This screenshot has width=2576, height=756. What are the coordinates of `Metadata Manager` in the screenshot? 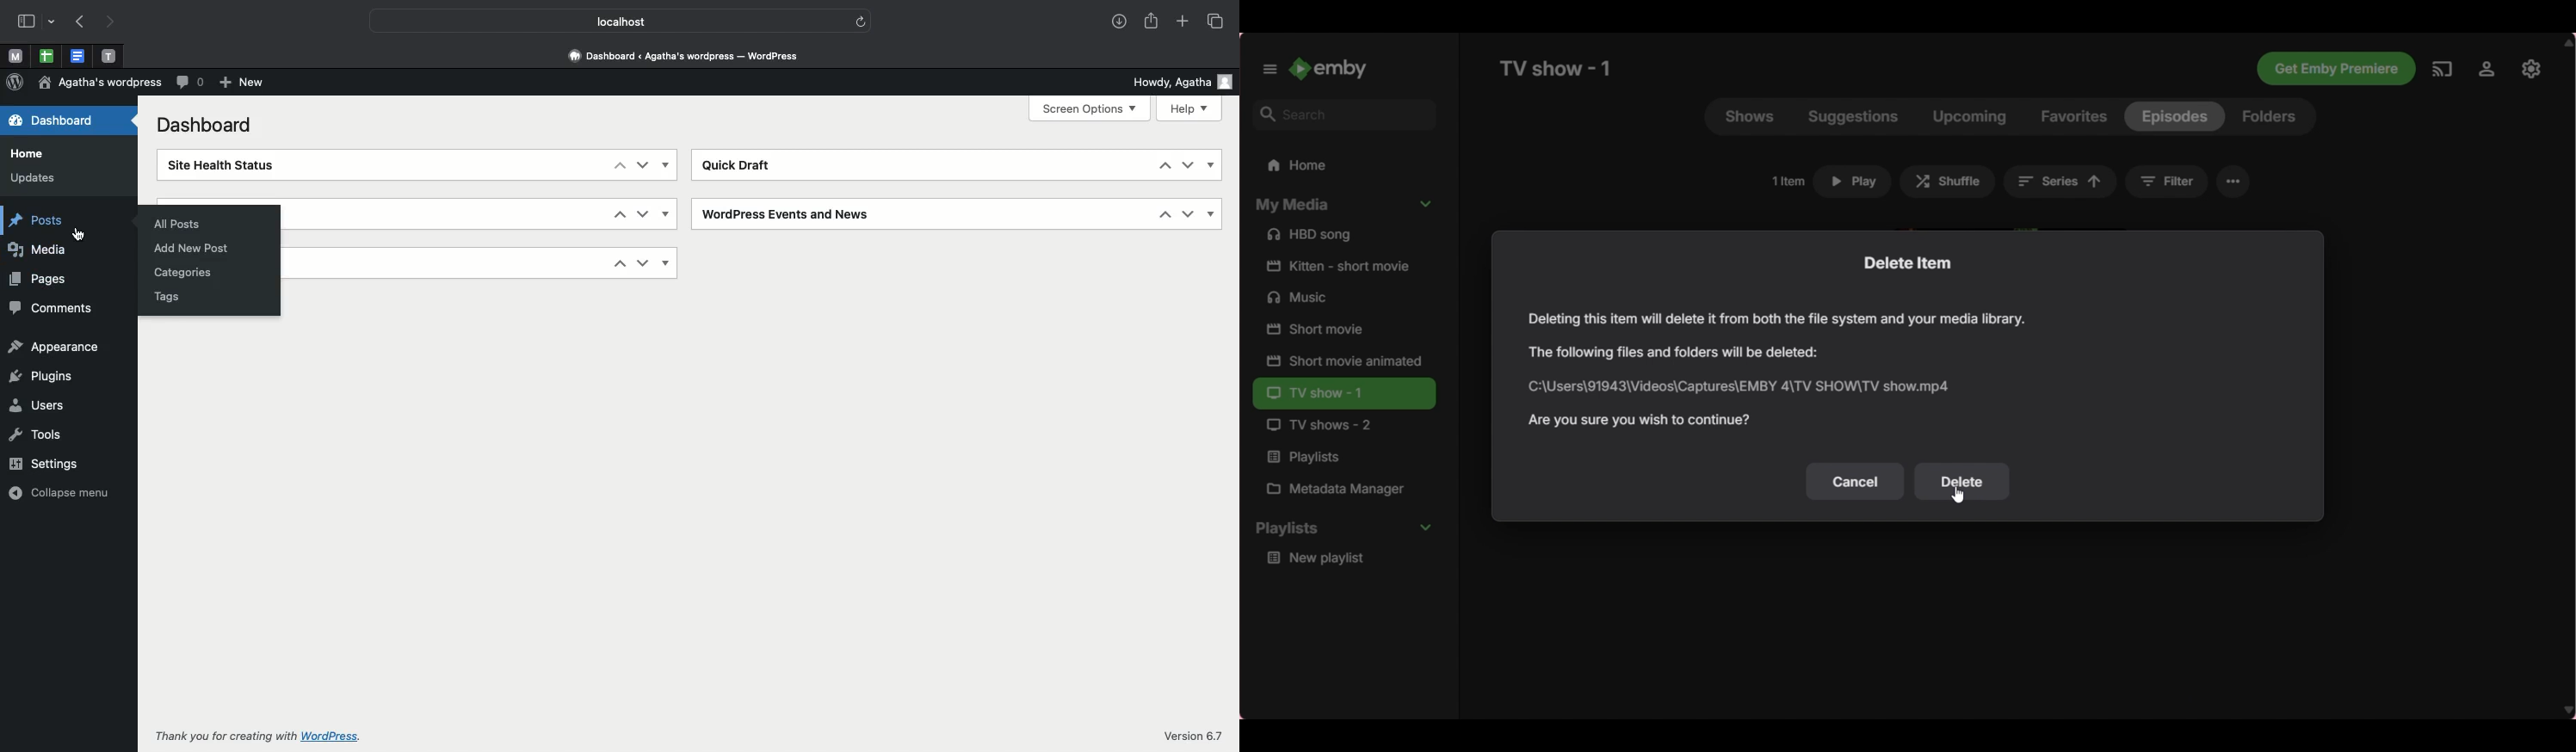 It's located at (1344, 489).